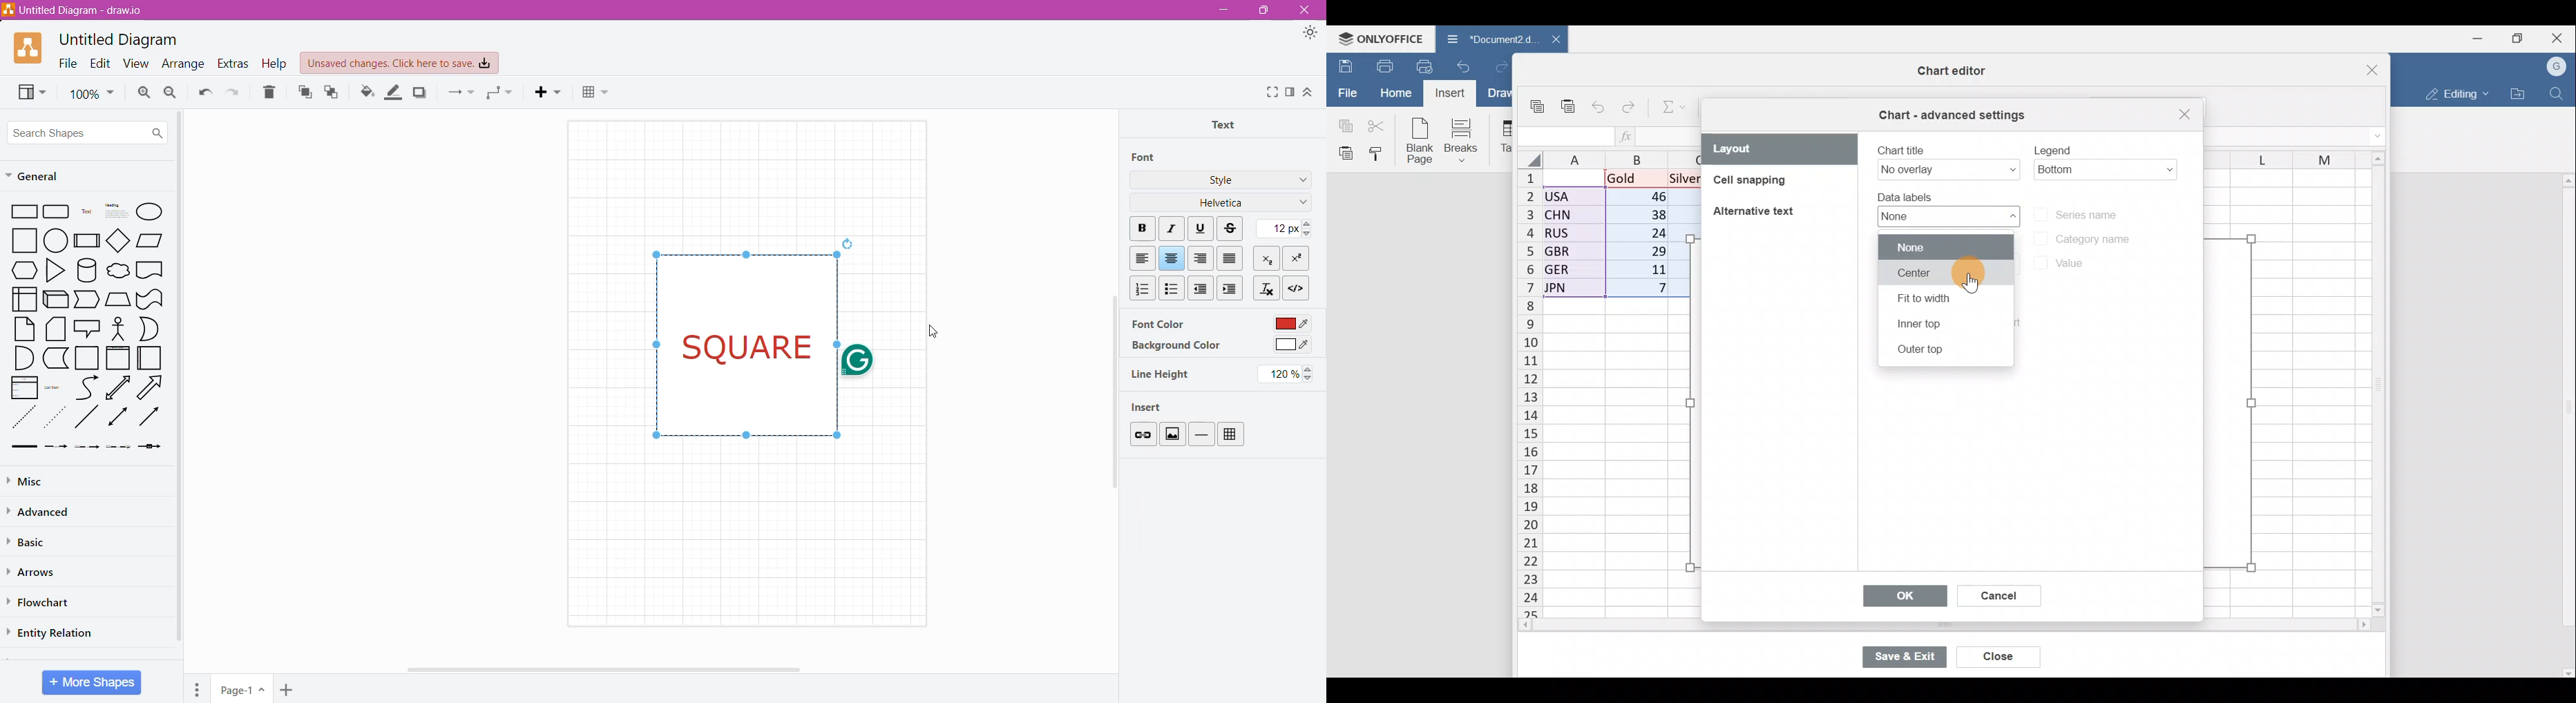  Describe the element at coordinates (236, 91) in the screenshot. I see `Undo` at that location.